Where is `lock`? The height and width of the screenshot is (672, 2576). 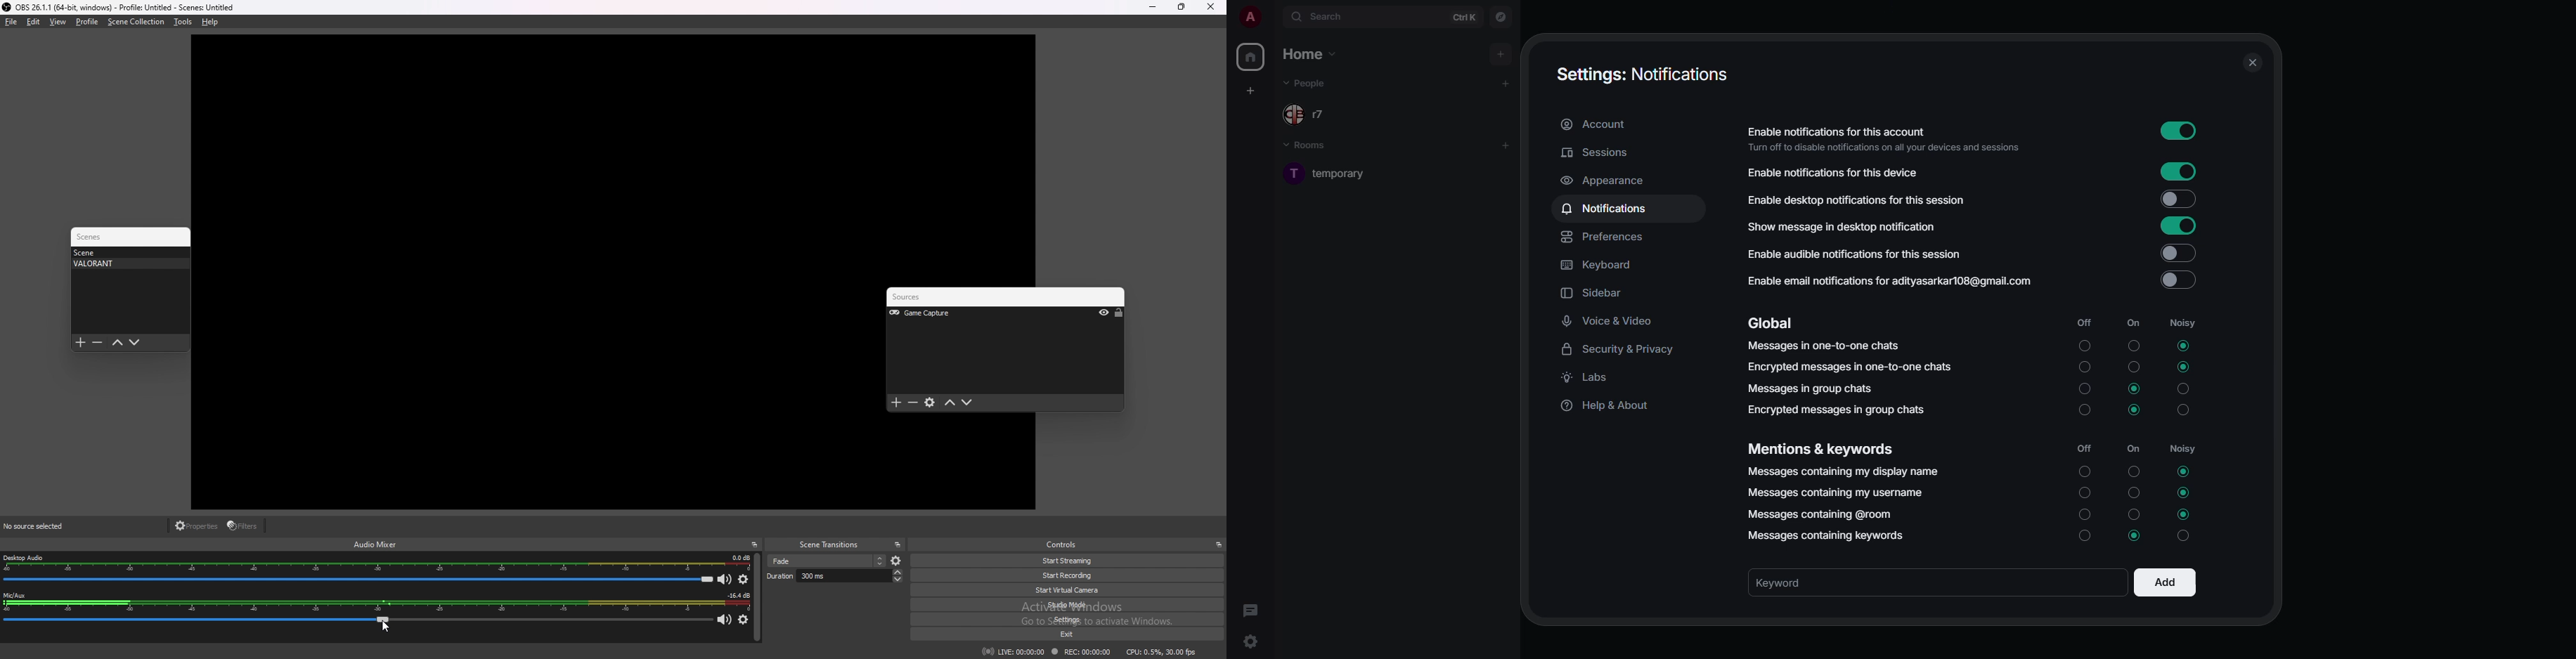
lock is located at coordinates (1119, 313).